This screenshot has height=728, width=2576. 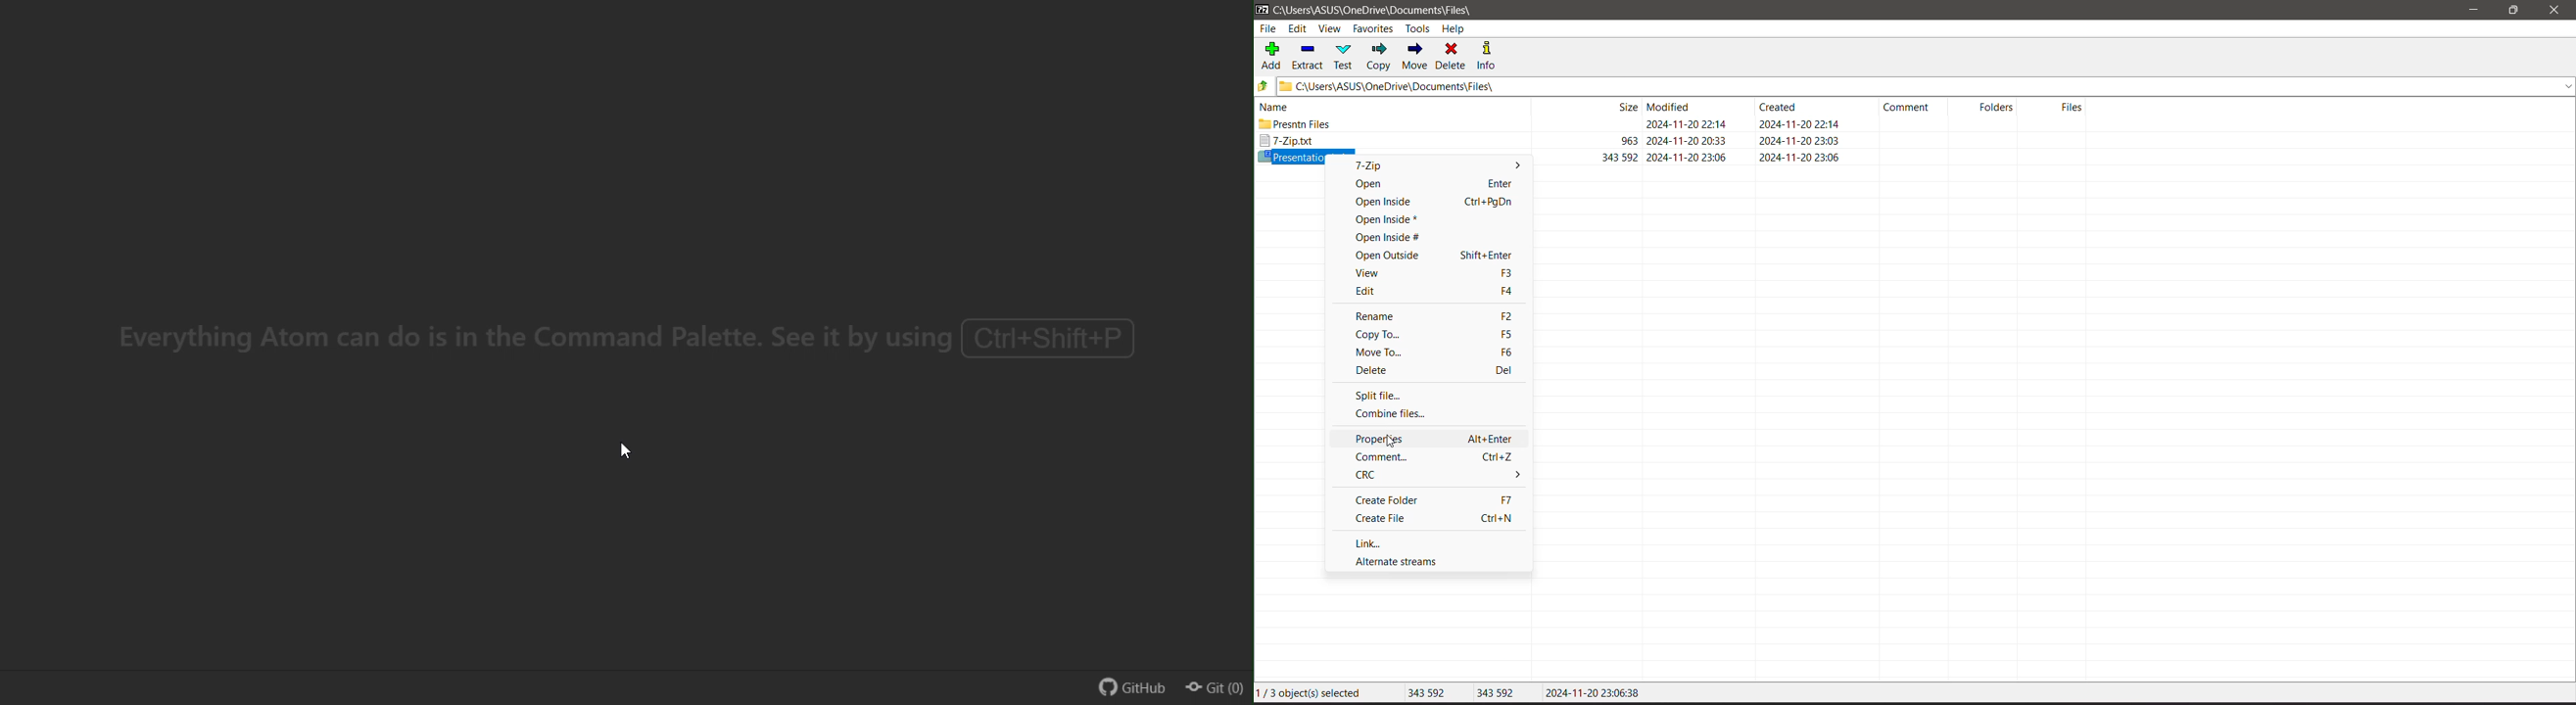 What do you see at coordinates (1383, 10) in the screenshot?
I see `Current Folder Path` at bounding box center [1383, 10].